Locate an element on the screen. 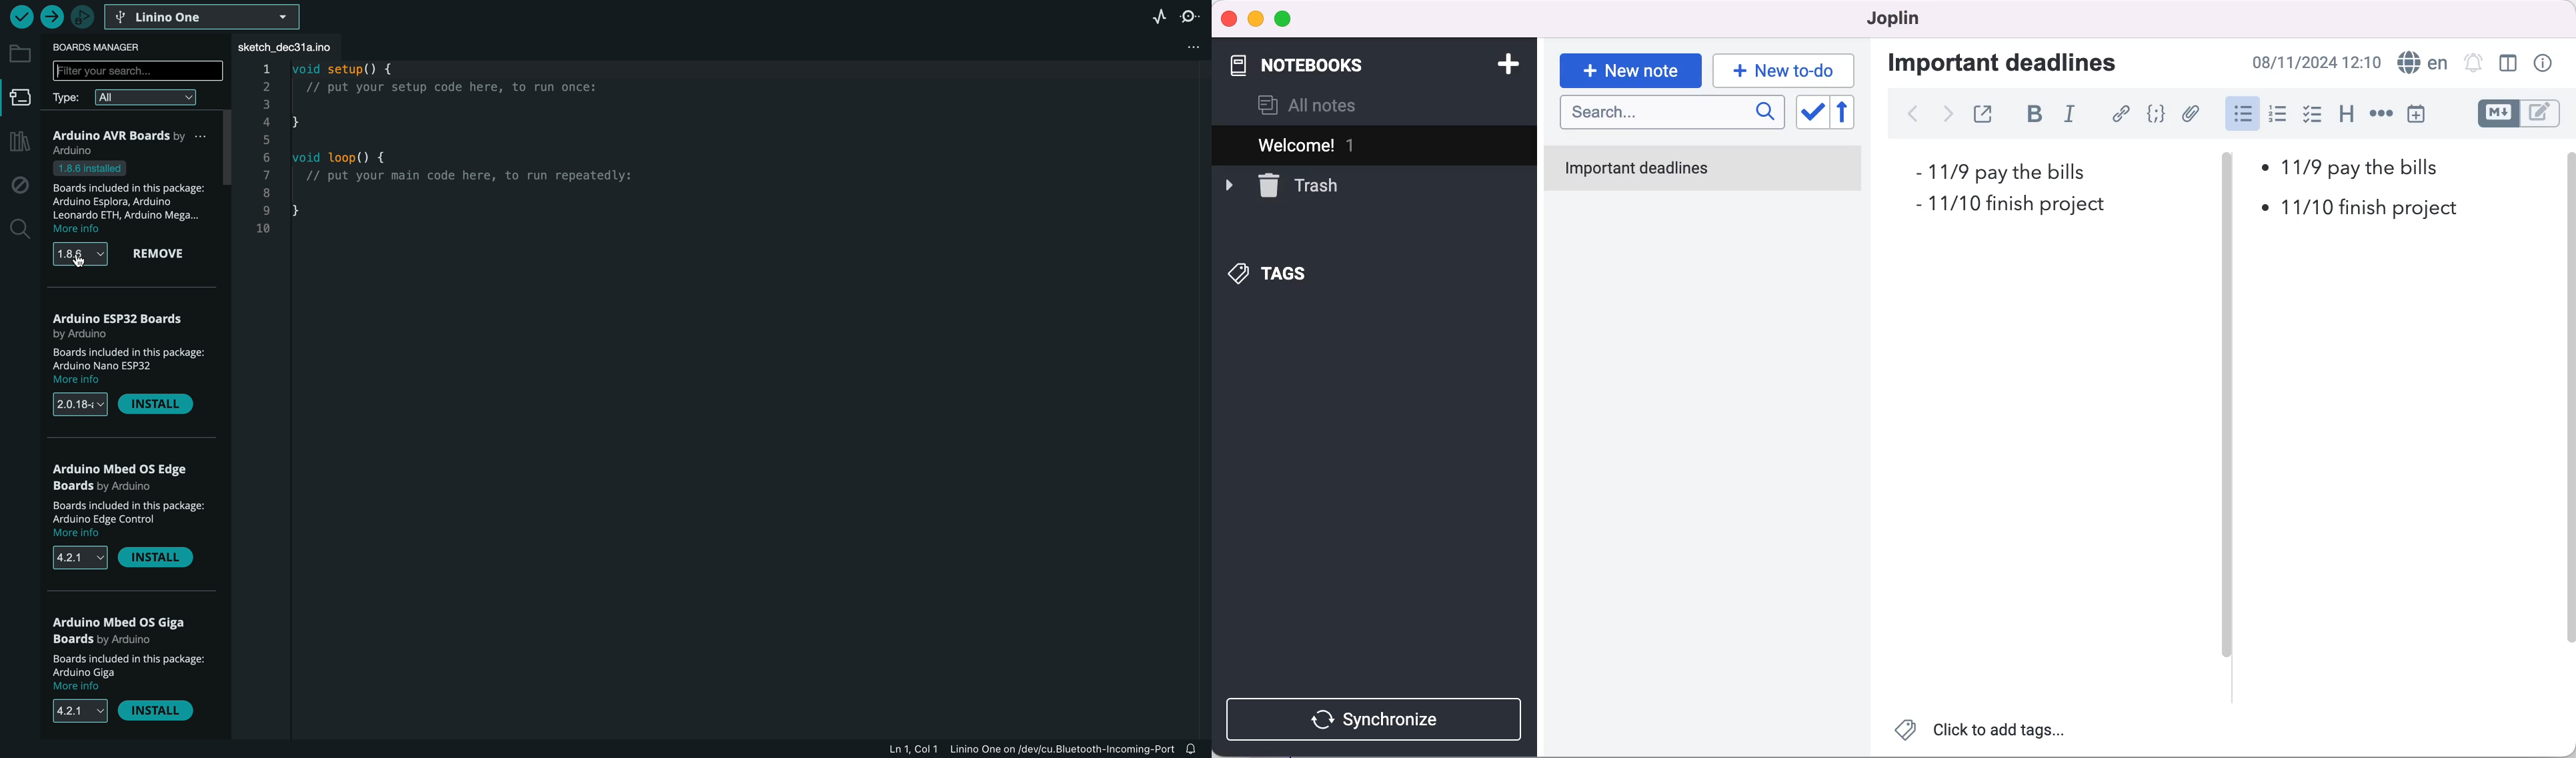 This screenshot has height=784, width=2576. deadline 2 is located at coordinates (2365, 209).